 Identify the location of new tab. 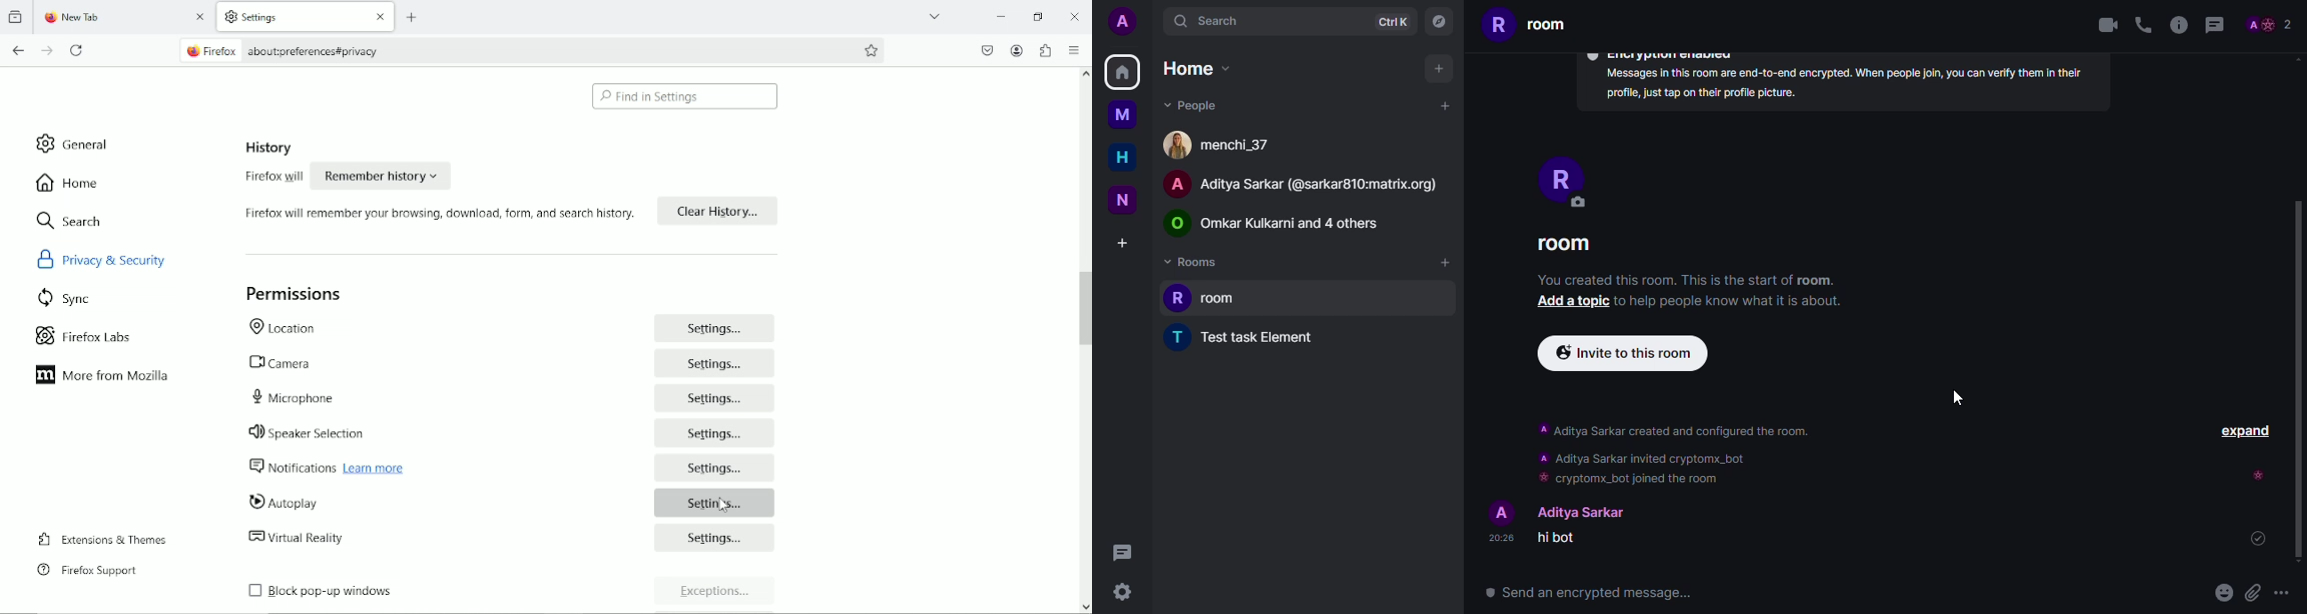
(414, 17).